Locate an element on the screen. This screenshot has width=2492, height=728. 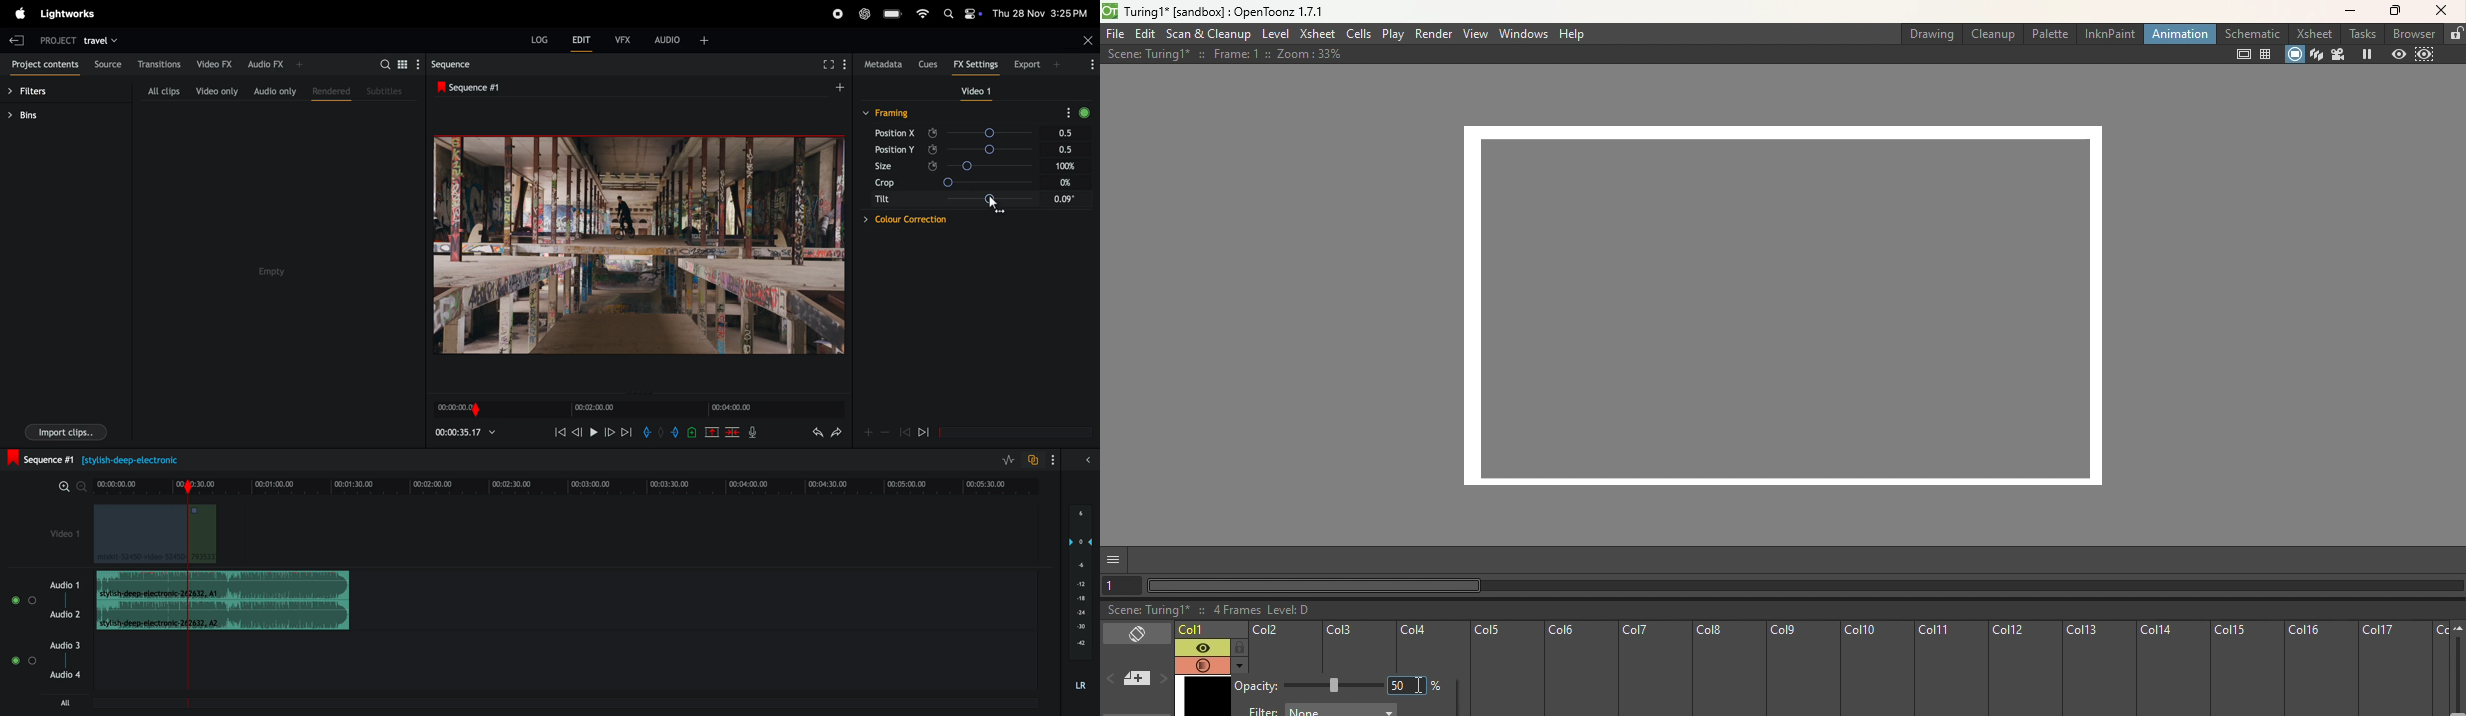
Lock toggle is located at coordinates (1237, 647).